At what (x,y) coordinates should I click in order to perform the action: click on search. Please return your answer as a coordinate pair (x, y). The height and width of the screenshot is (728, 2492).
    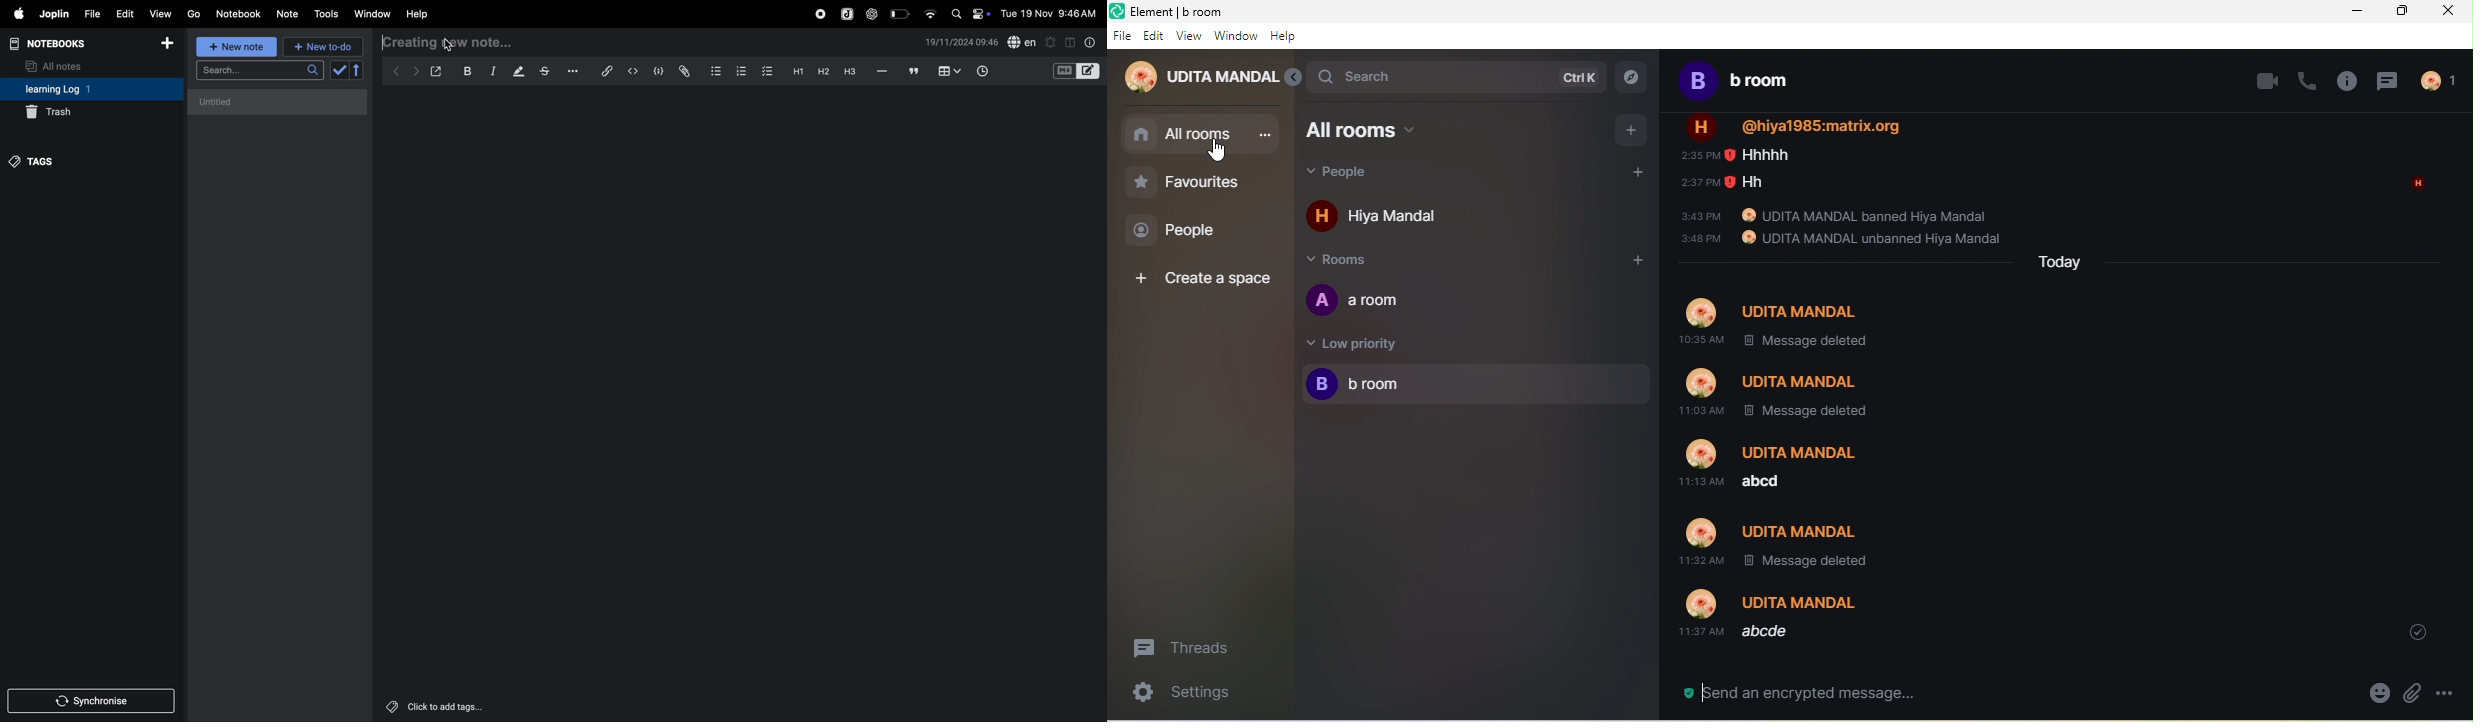
    Looking at the image, I should click on (260, 73).